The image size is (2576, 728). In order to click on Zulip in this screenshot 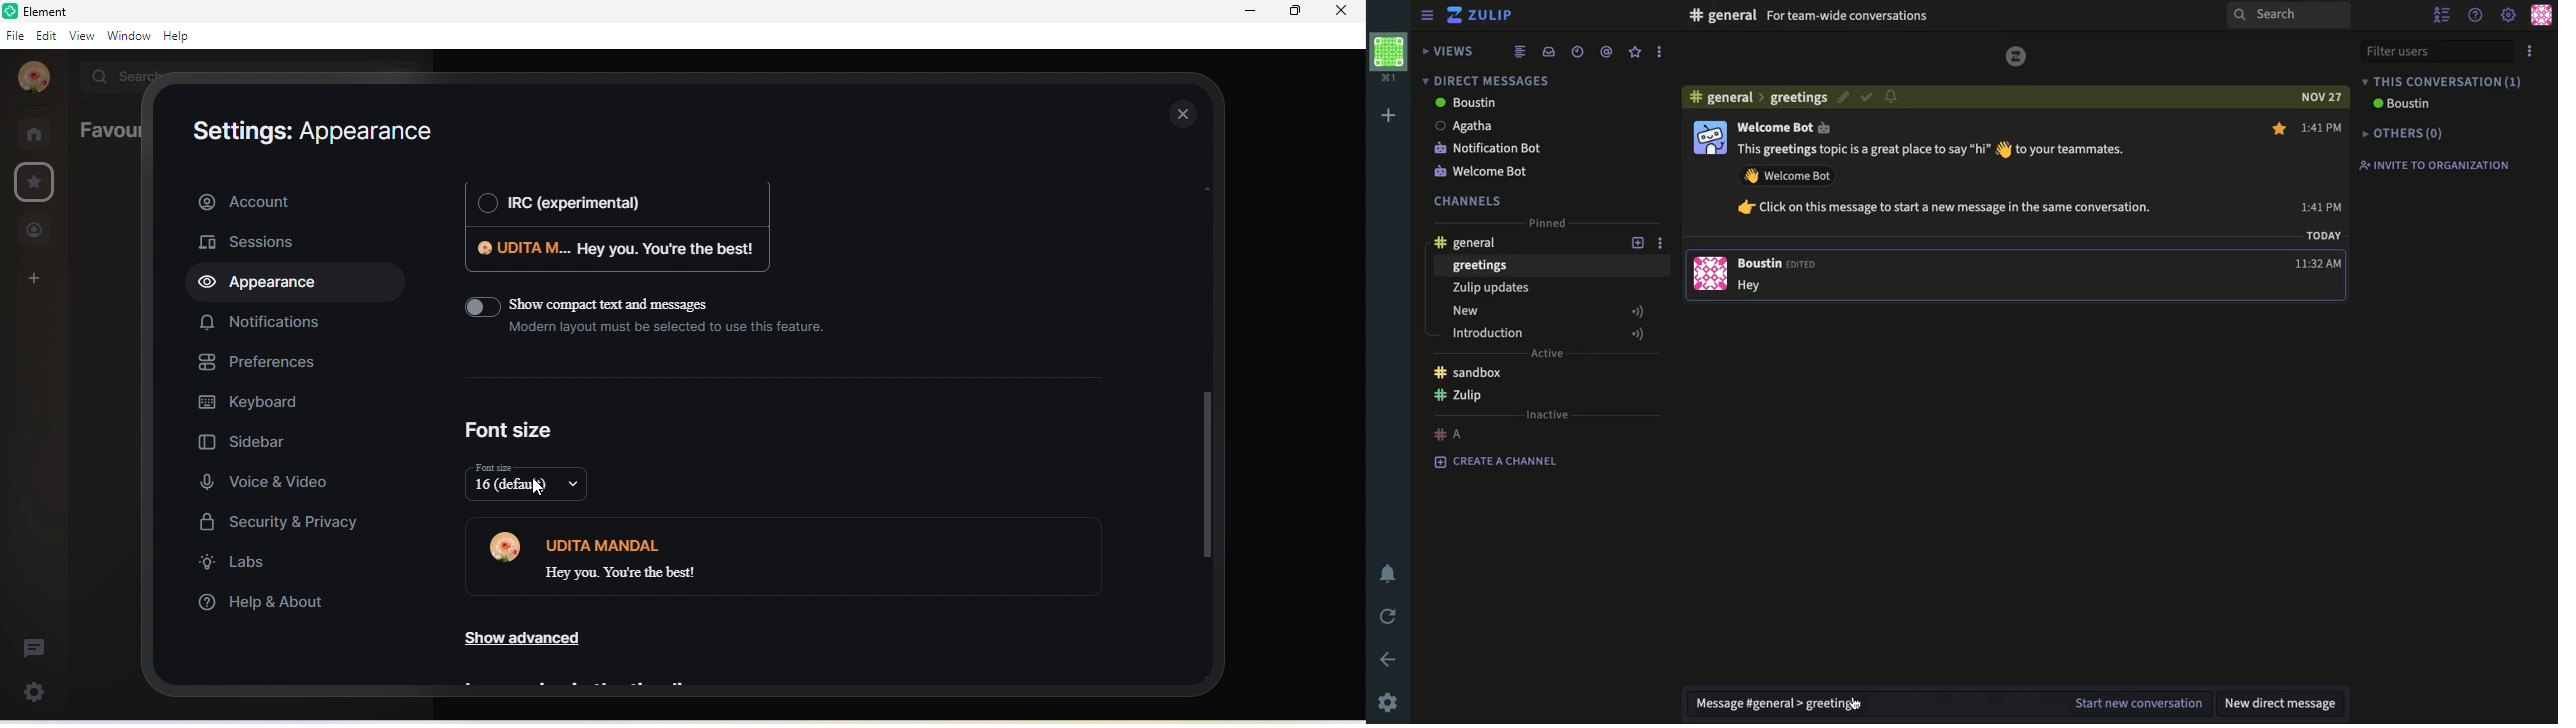, I will do `click(1459, 395)`.